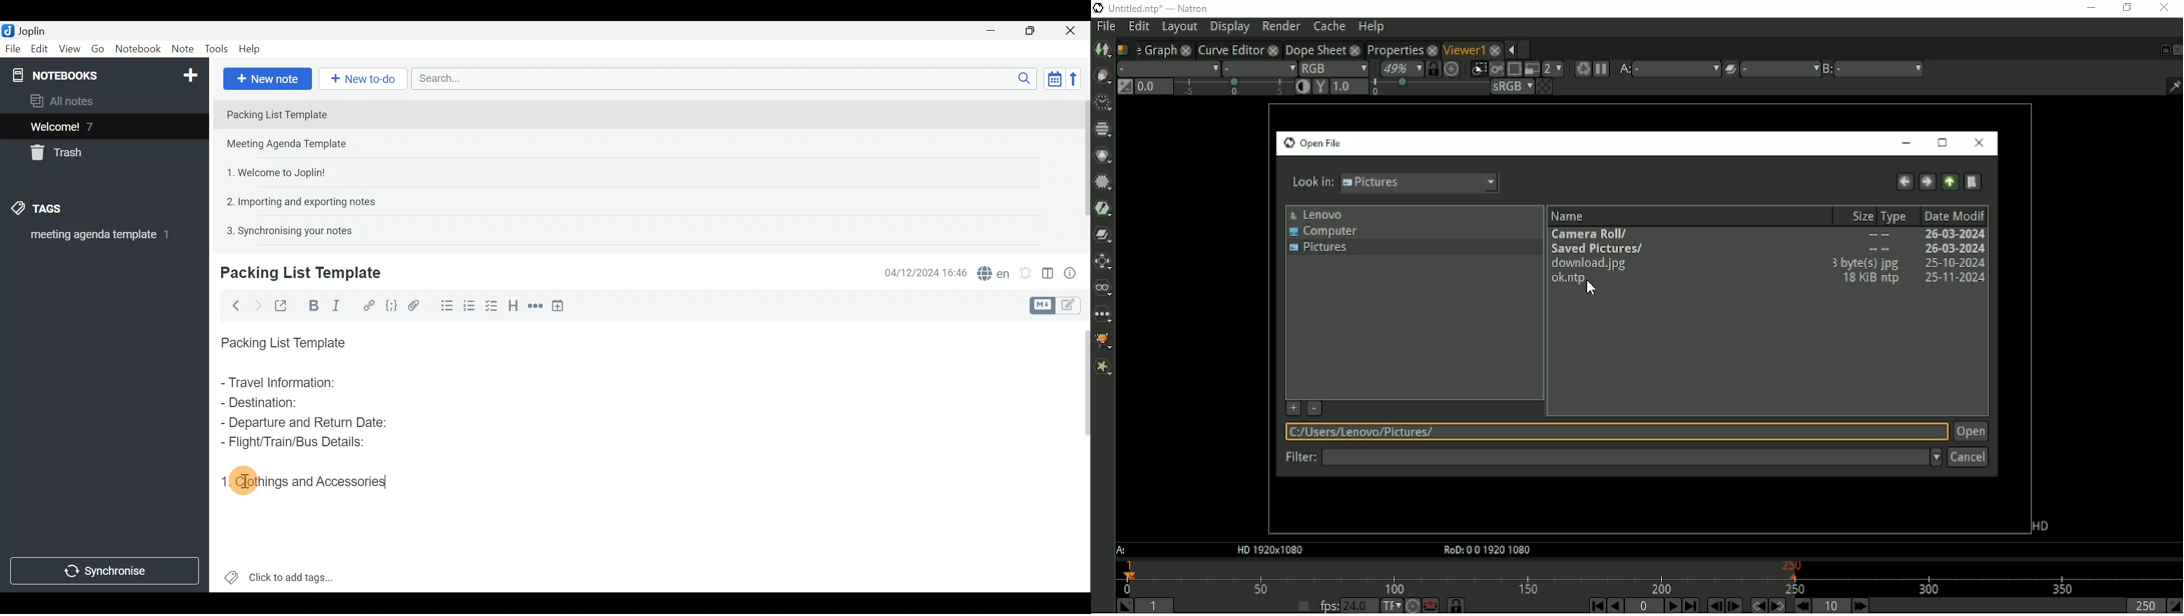 This screenshot has height=616, width=2184. I want to click on Toggle external editing, so click(282, 304).